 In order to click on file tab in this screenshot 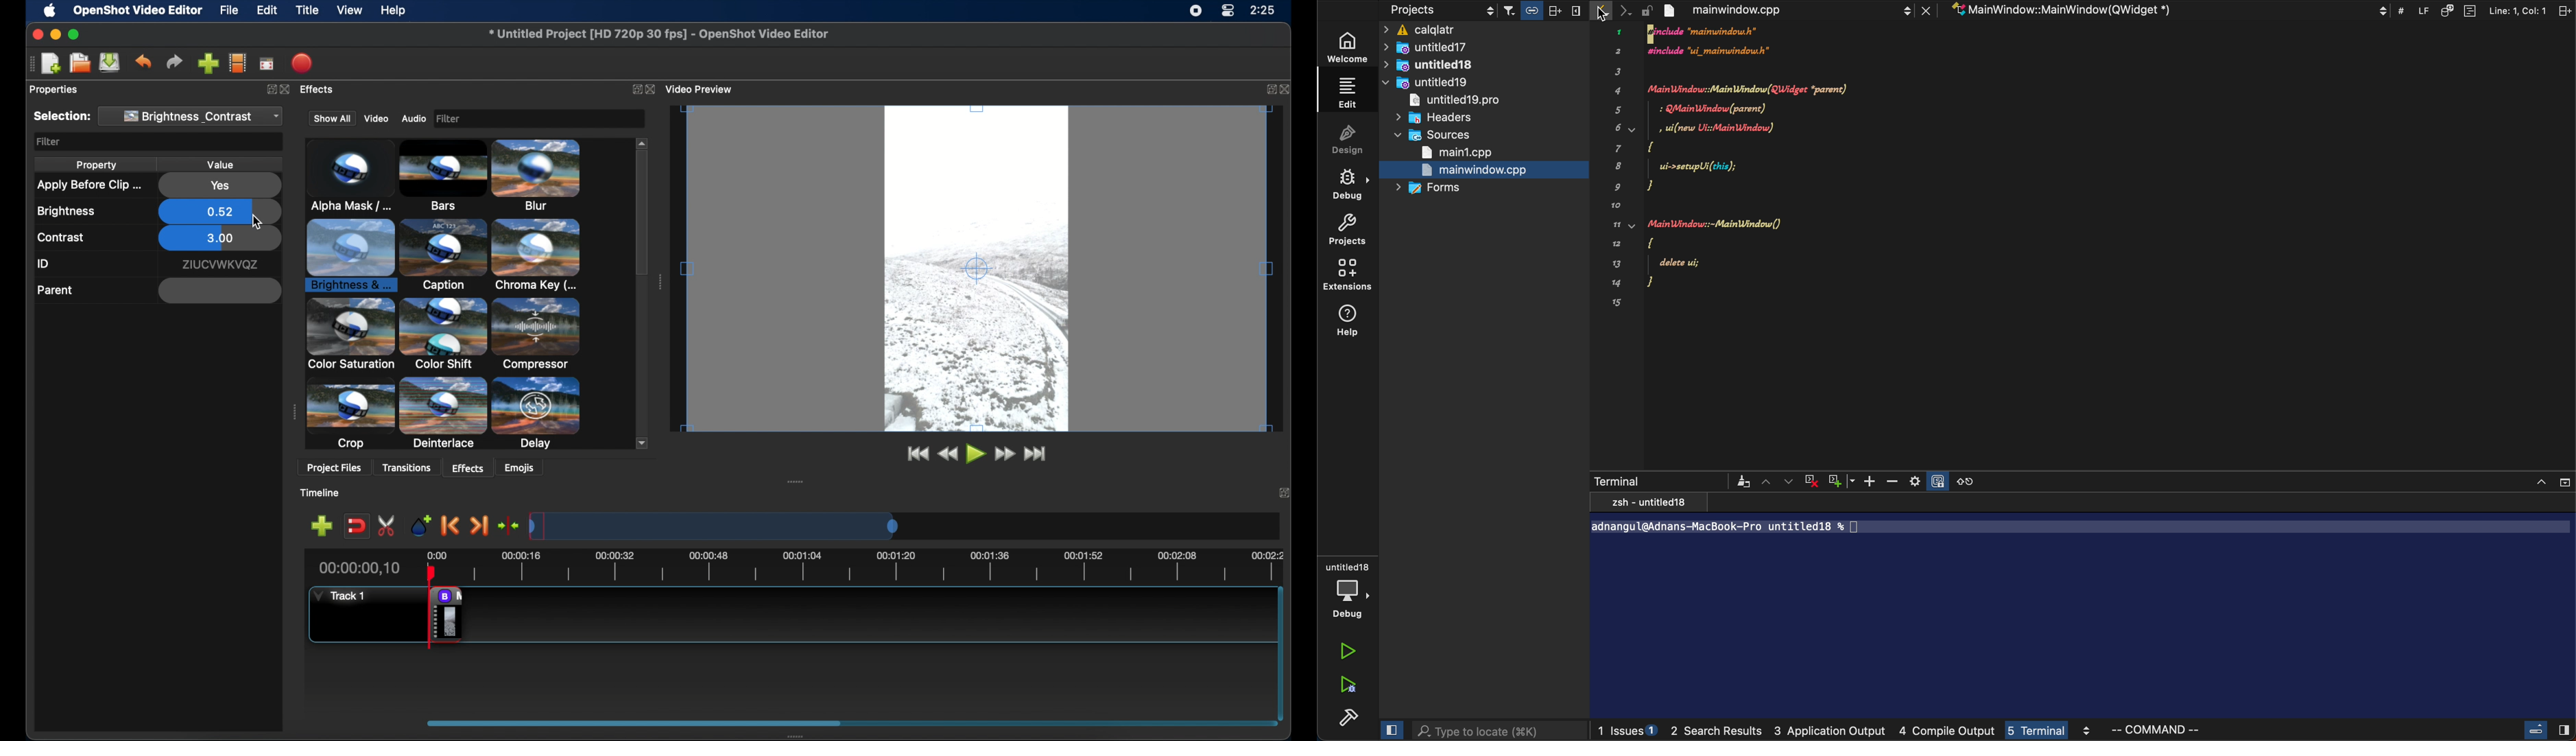, I will do `click(1787, 10)`.